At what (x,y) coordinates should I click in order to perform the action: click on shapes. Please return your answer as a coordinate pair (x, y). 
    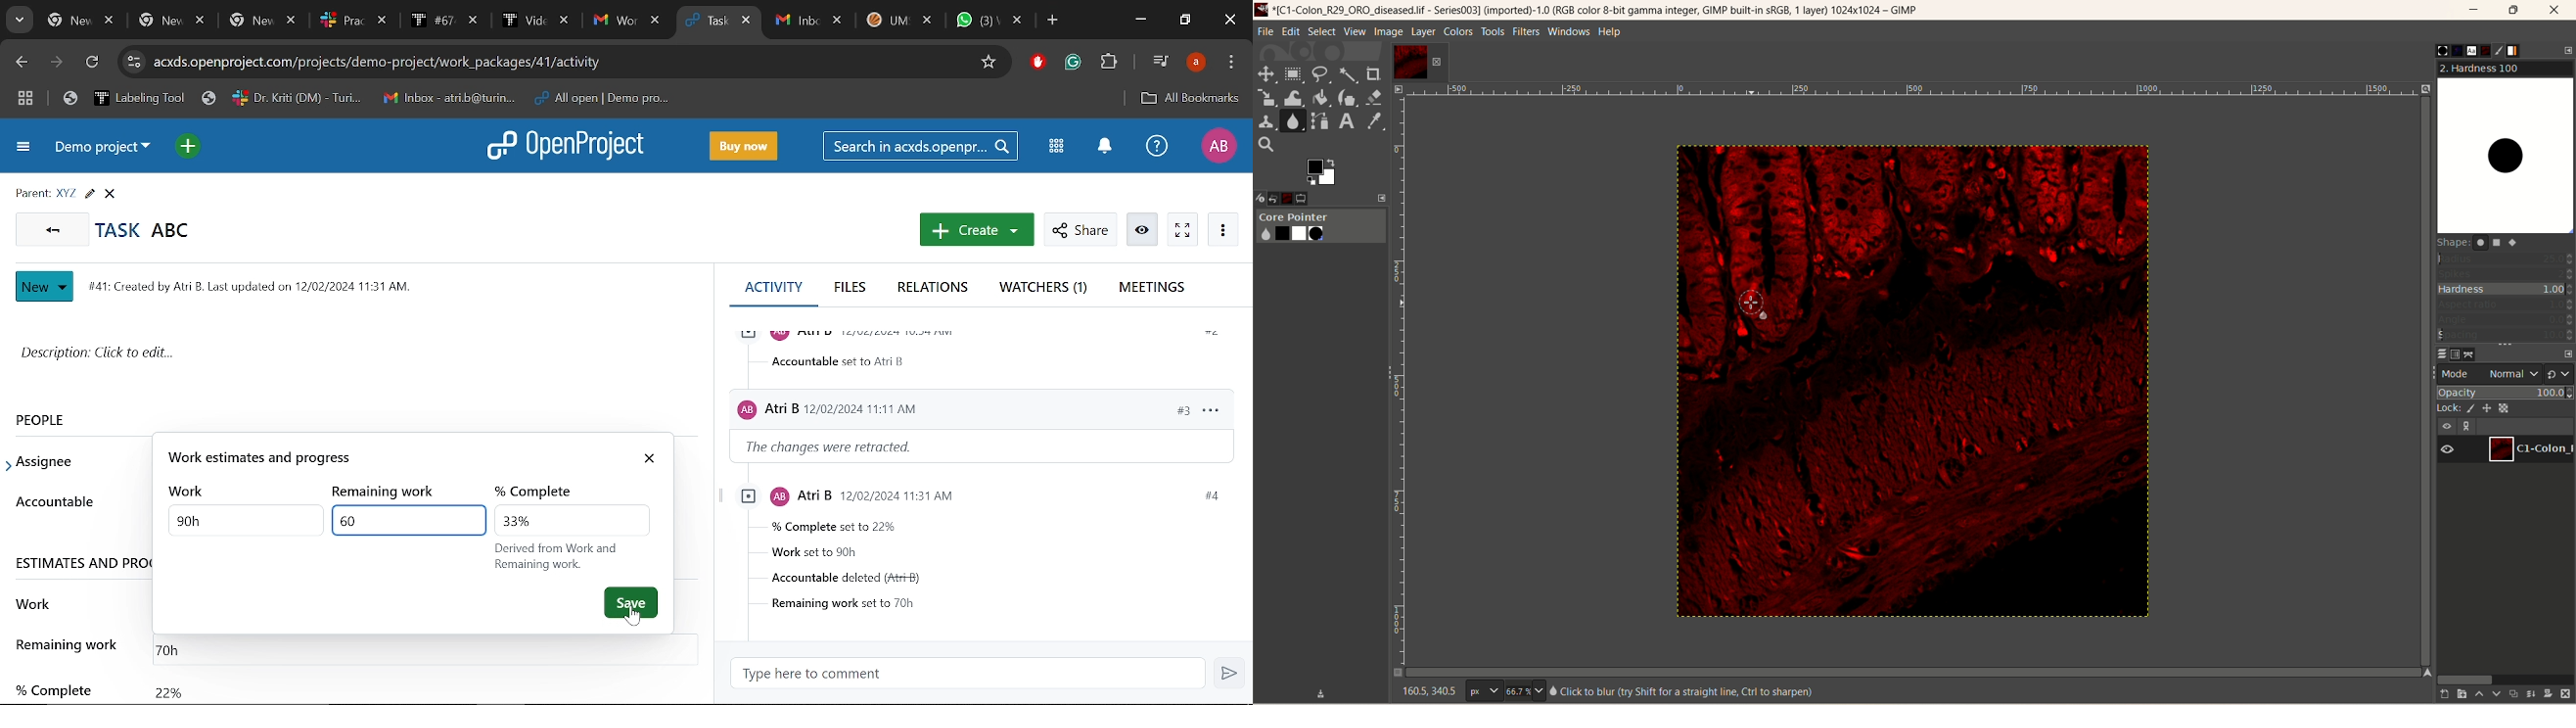
    Looking at the image, I should click on (2486, 245).